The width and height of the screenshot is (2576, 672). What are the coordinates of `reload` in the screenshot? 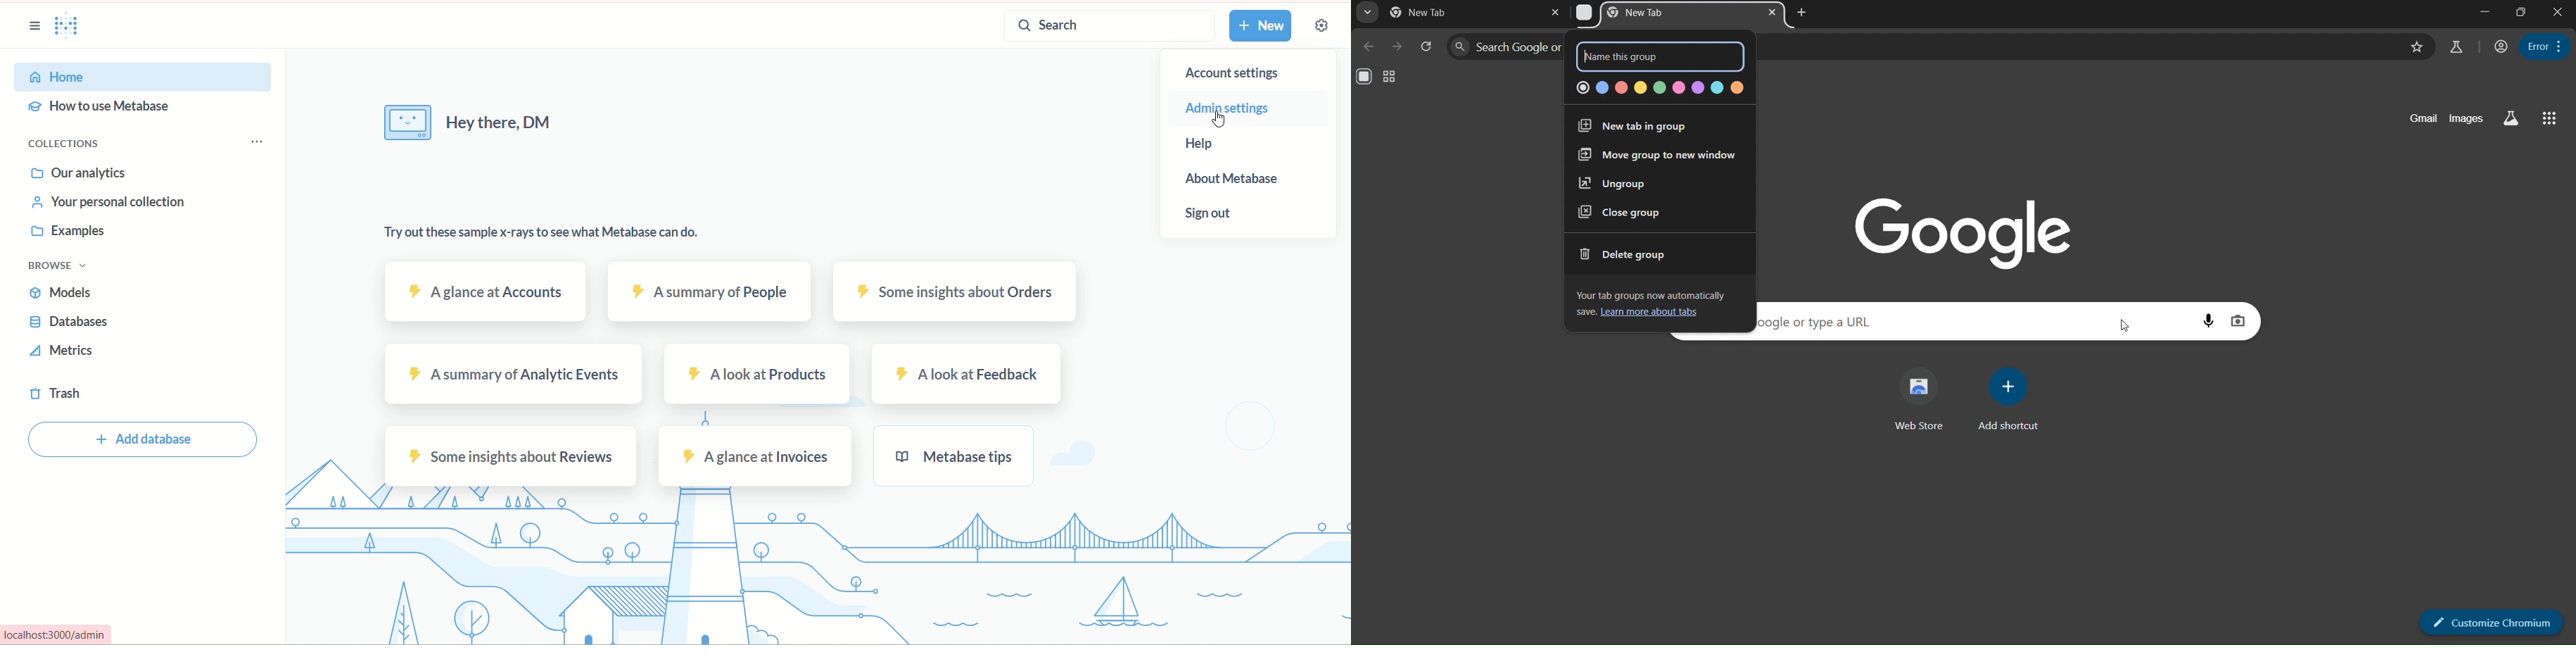 It's located at (1427, 44).